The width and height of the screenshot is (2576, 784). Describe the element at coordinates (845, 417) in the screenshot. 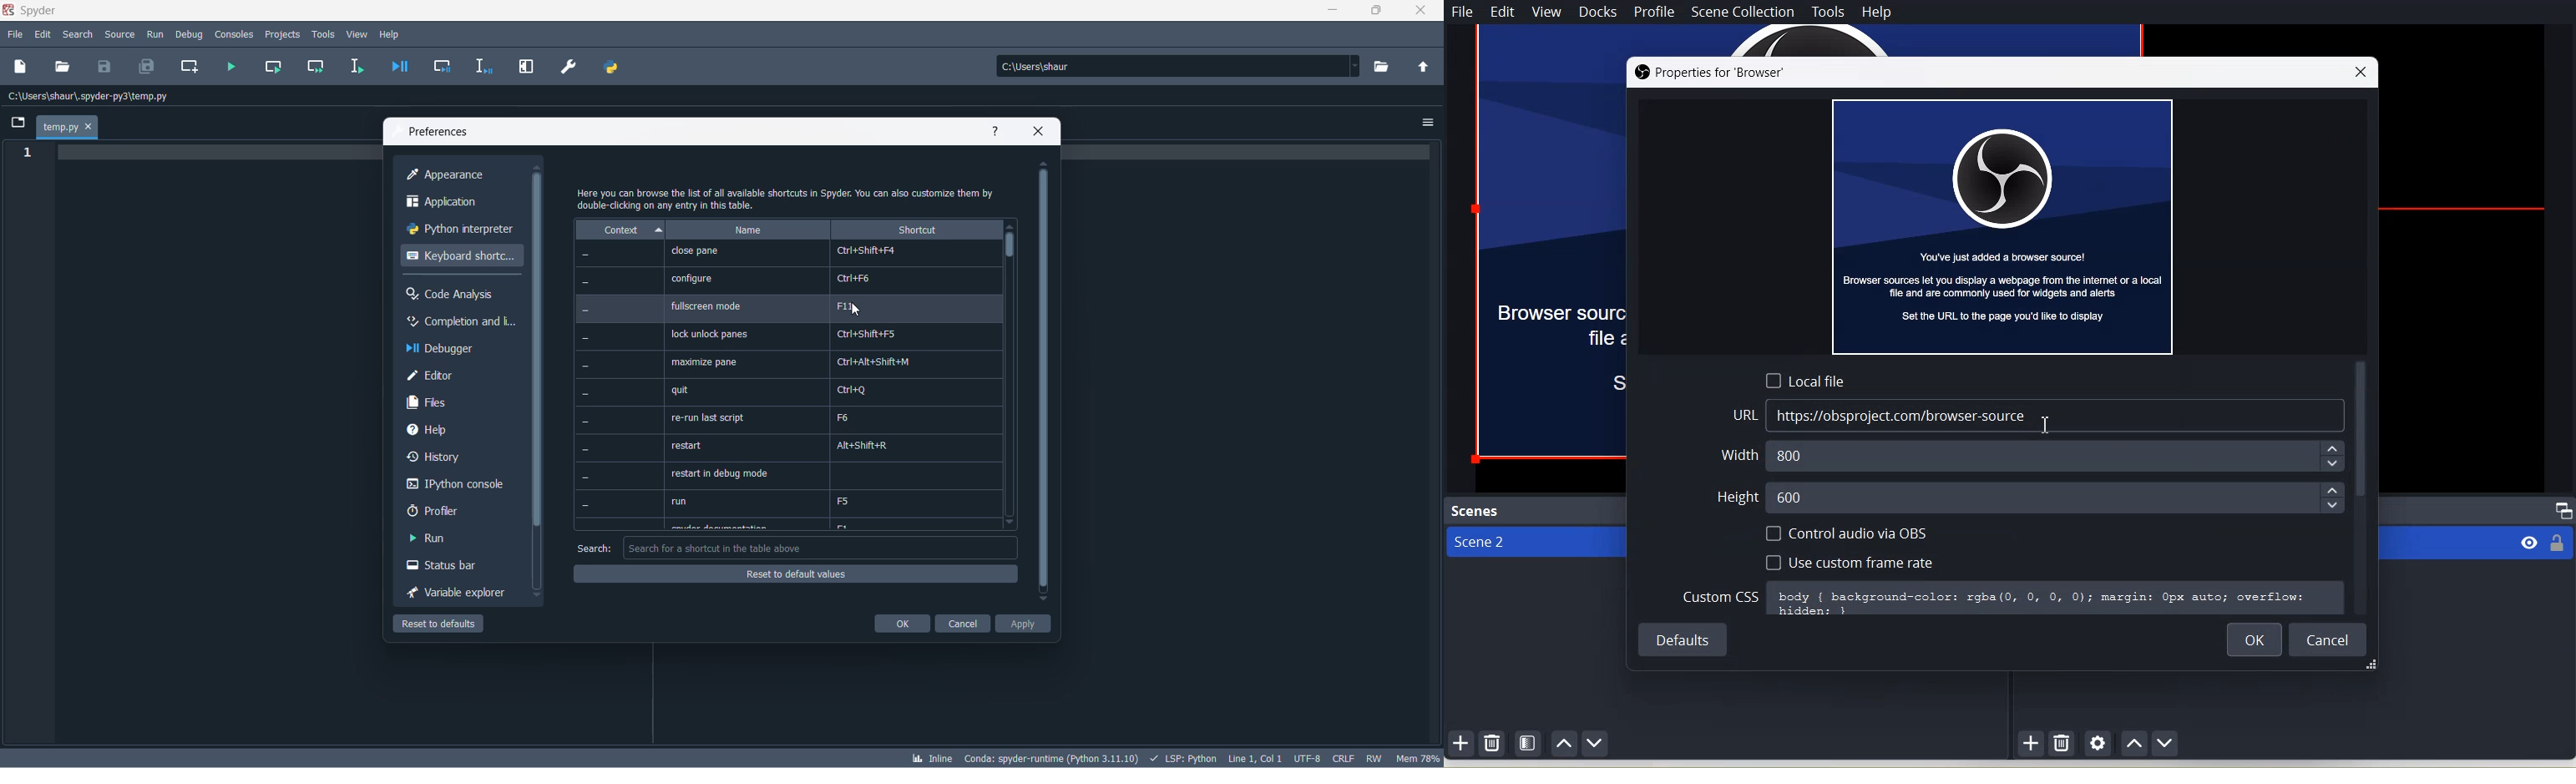

I see `F6` at that location.